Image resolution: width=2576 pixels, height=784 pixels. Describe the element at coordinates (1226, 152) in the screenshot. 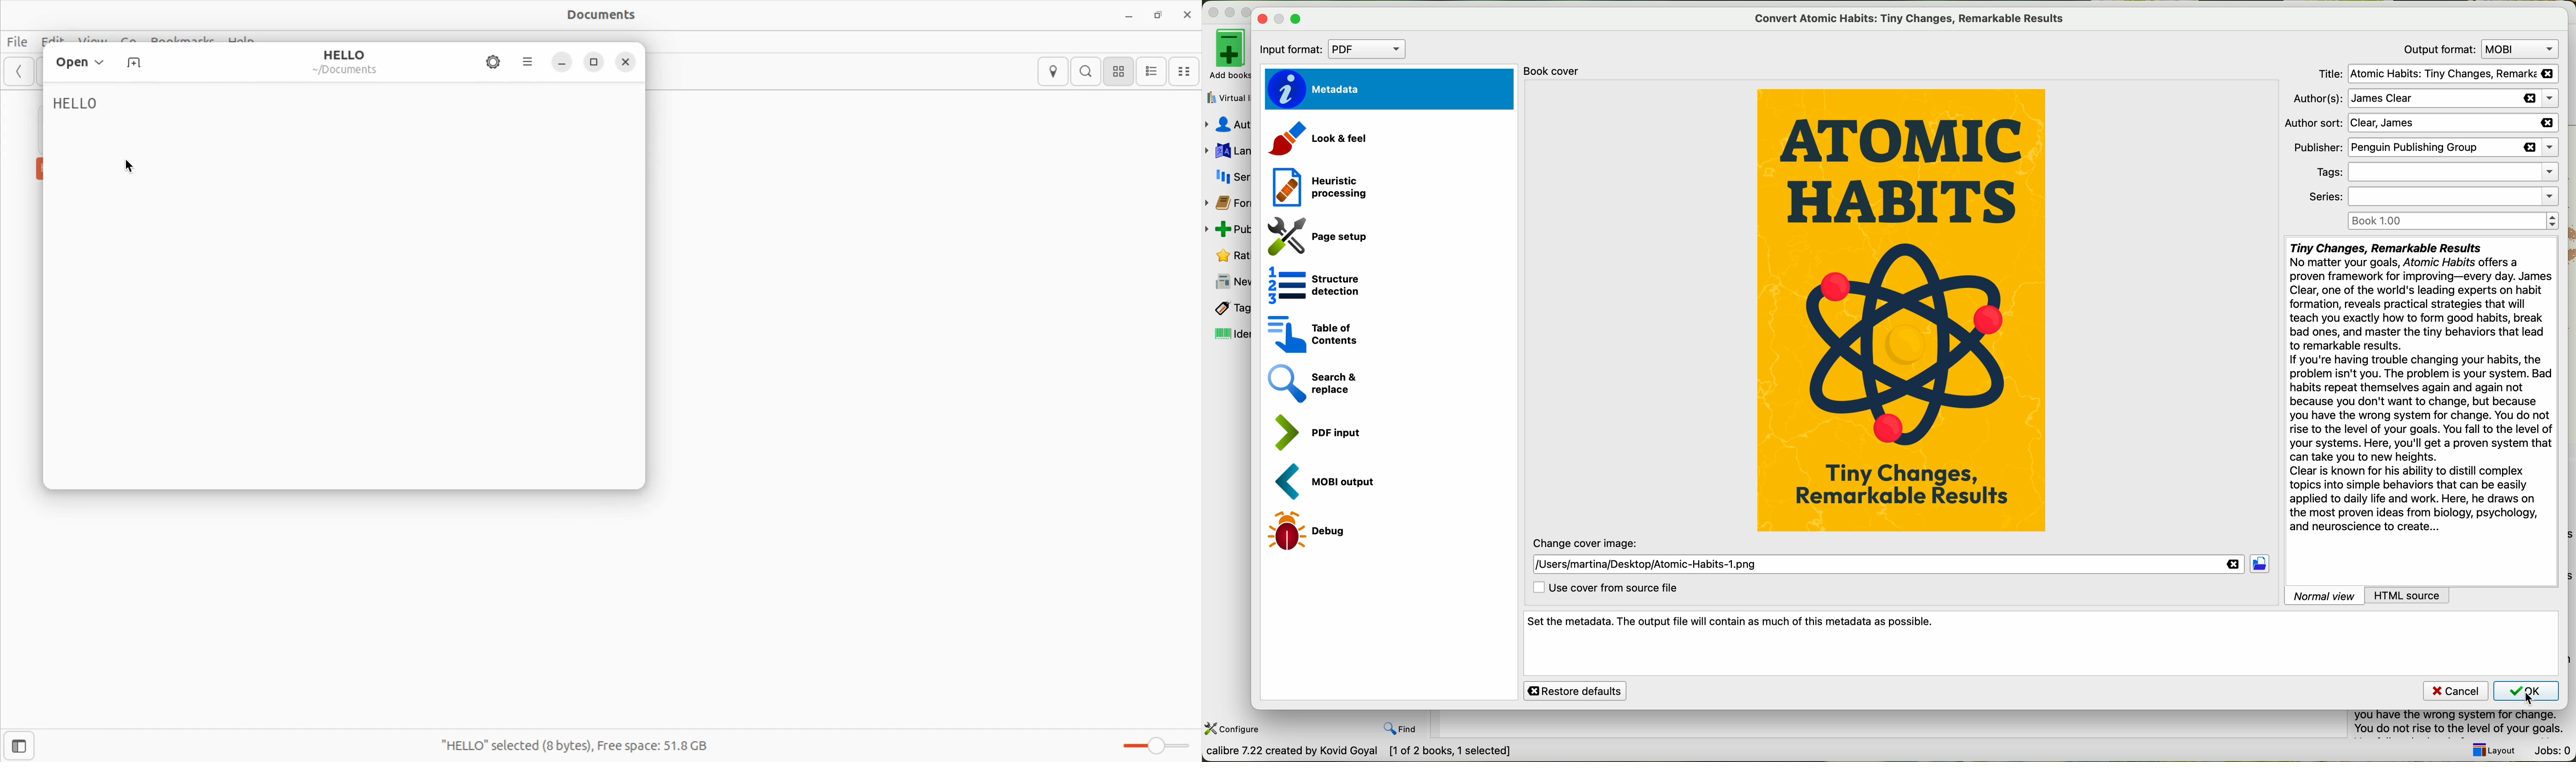

I see `languages` at that location.